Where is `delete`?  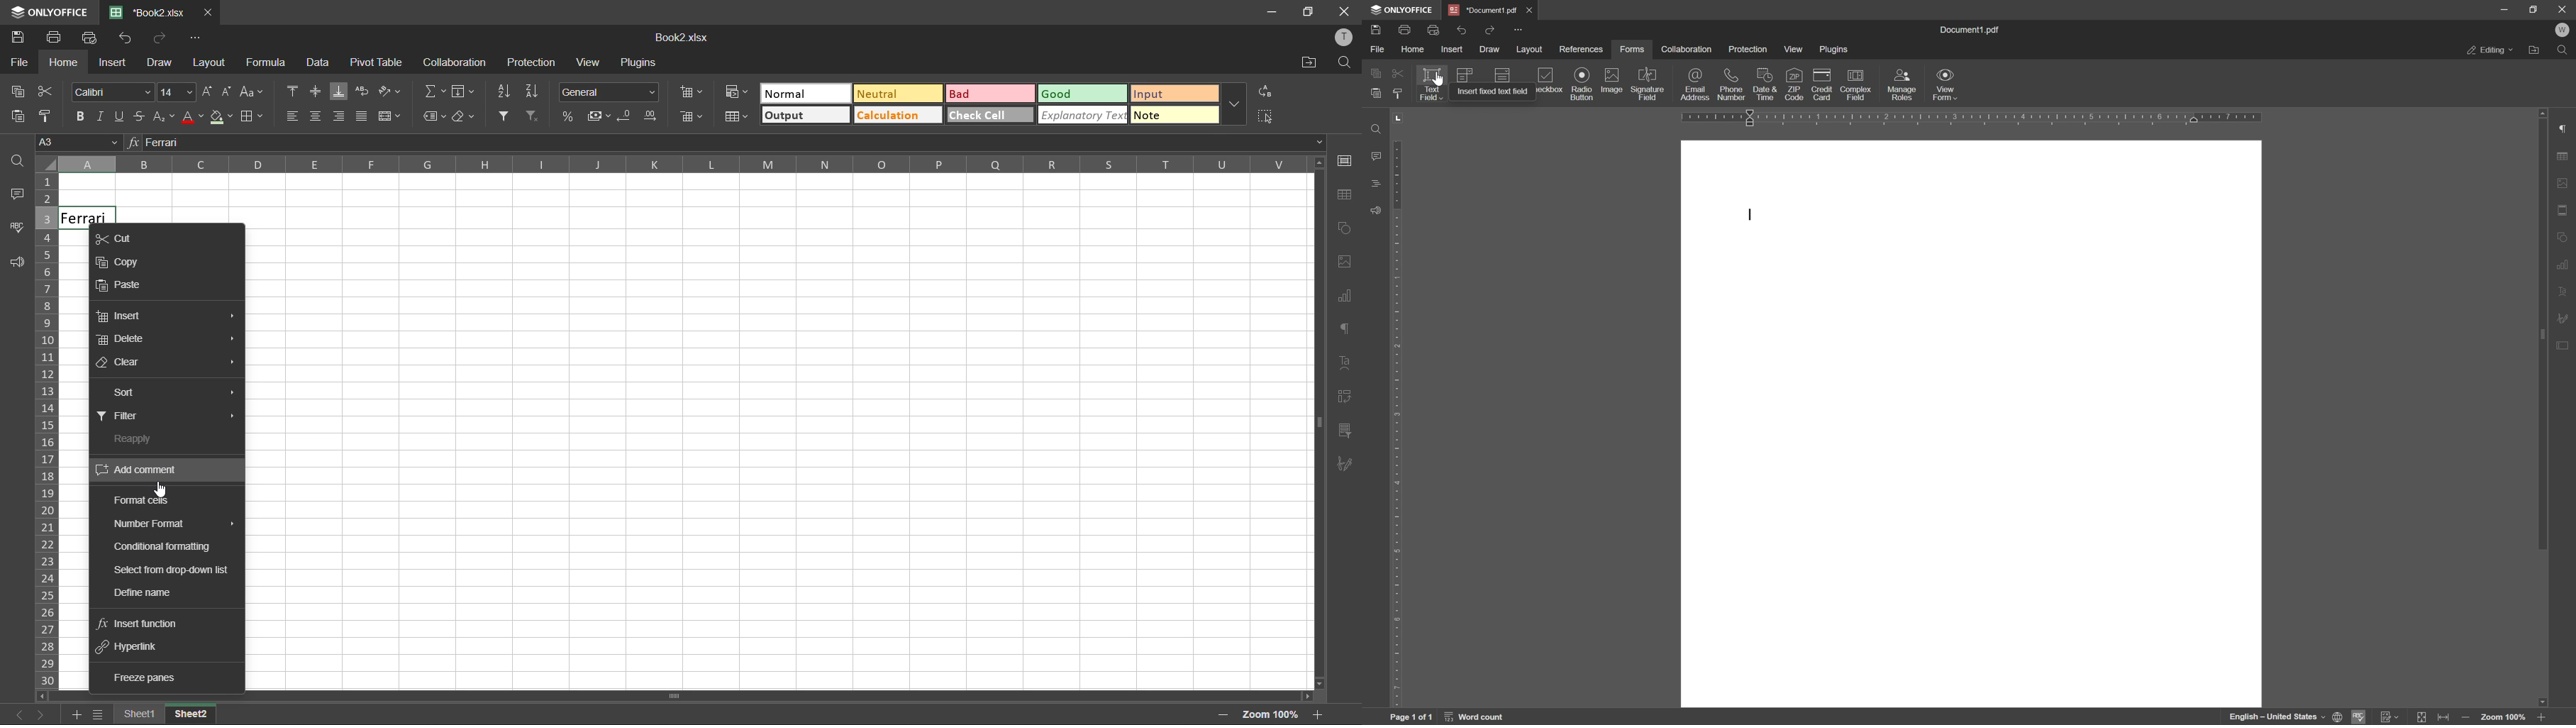
delete is located at coordinates (128, 341).